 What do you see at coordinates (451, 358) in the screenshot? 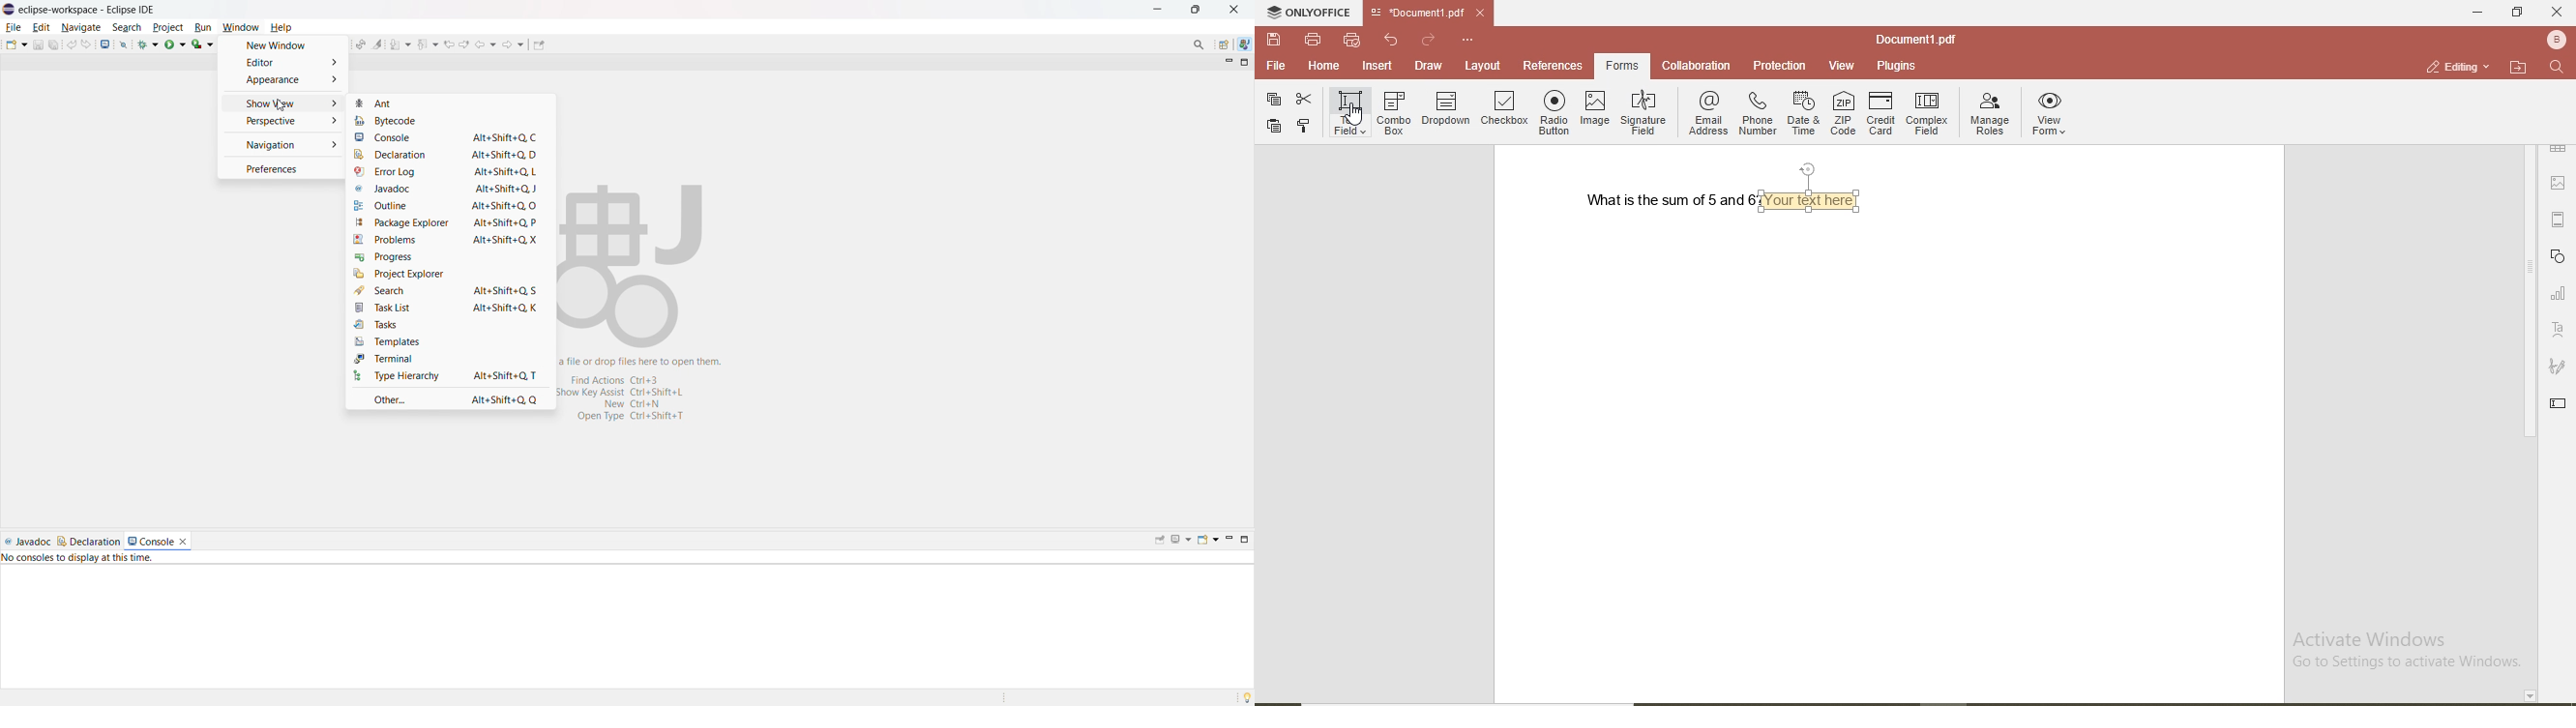
I see `terminal` at bounding box center [451, 358].